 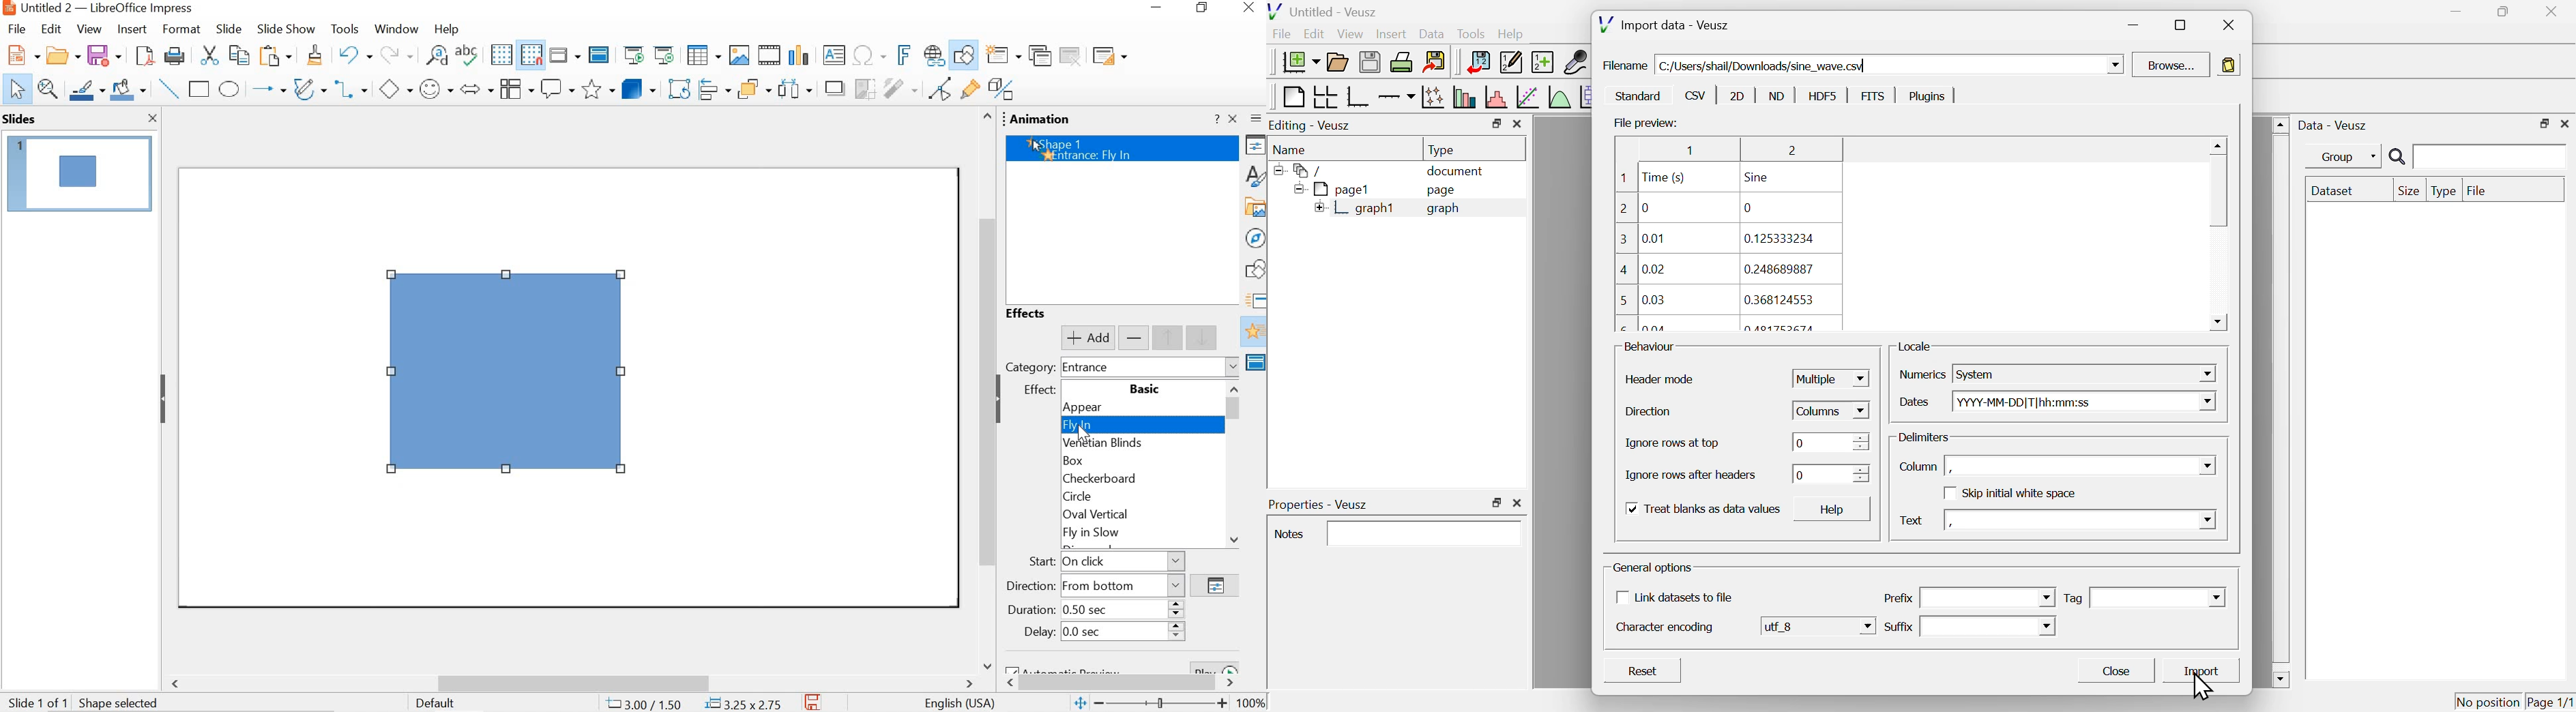 I want to click on Time(s), so click(x=1665, y=177).